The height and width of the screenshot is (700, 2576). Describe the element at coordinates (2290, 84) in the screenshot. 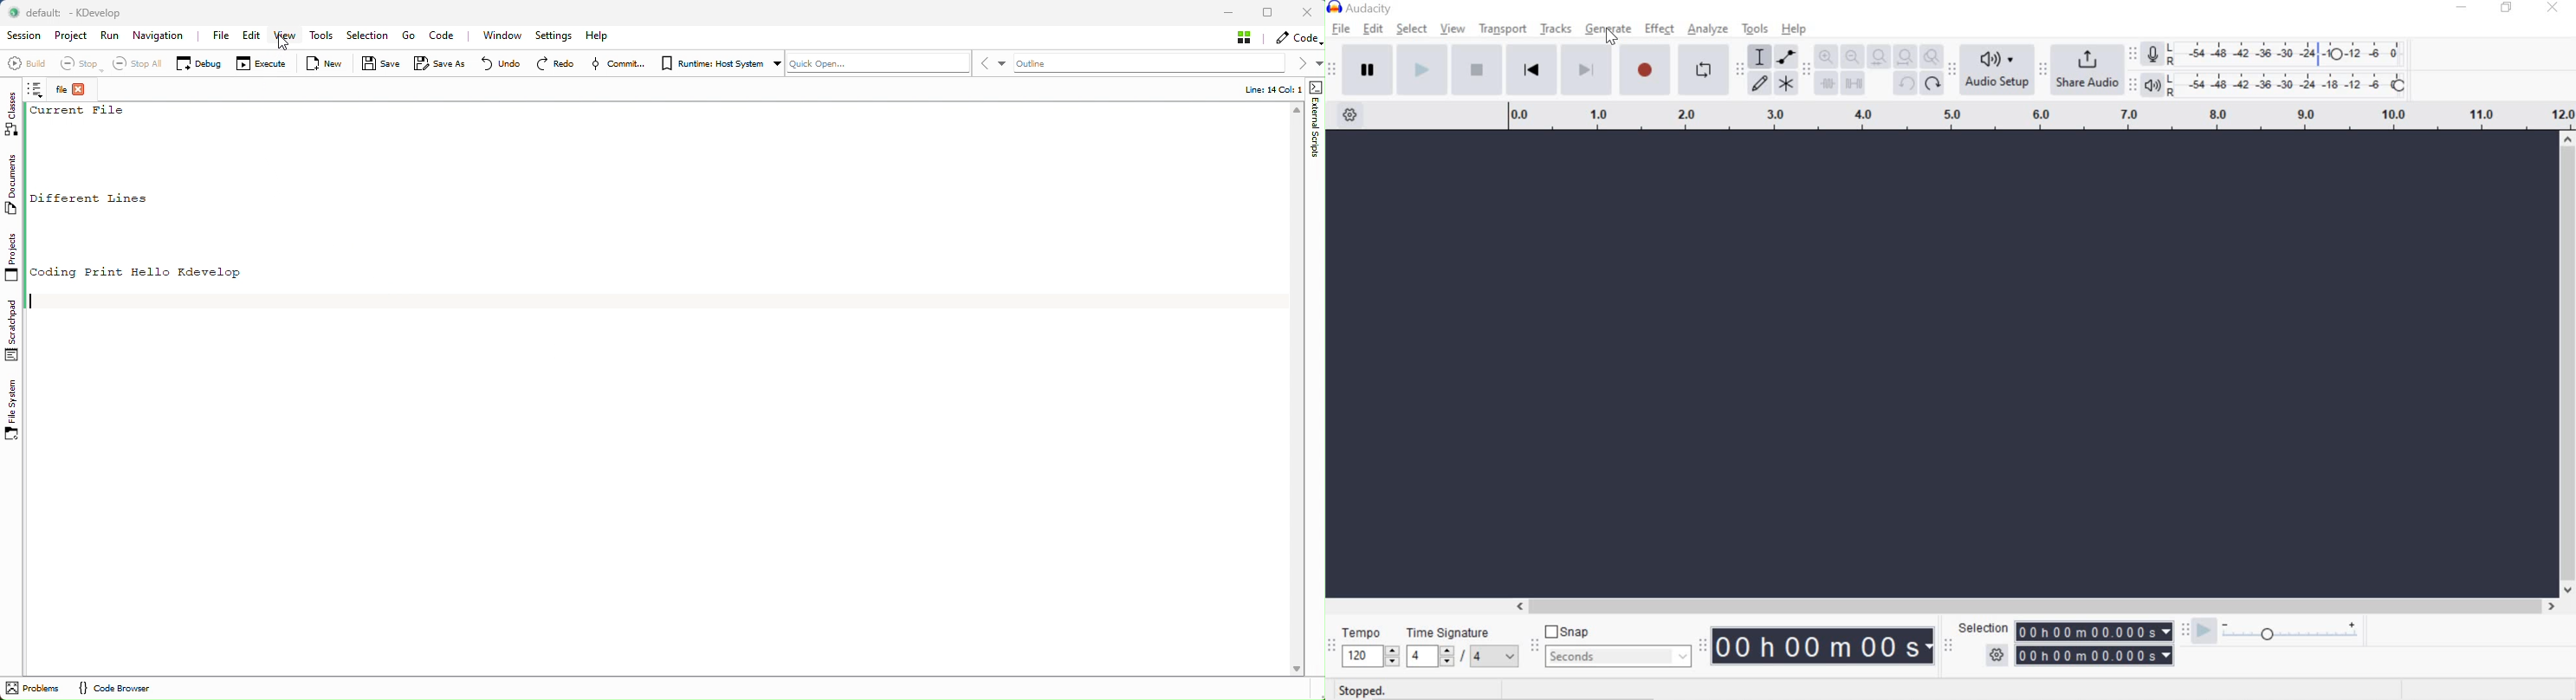

I see `Playback level` at that location.